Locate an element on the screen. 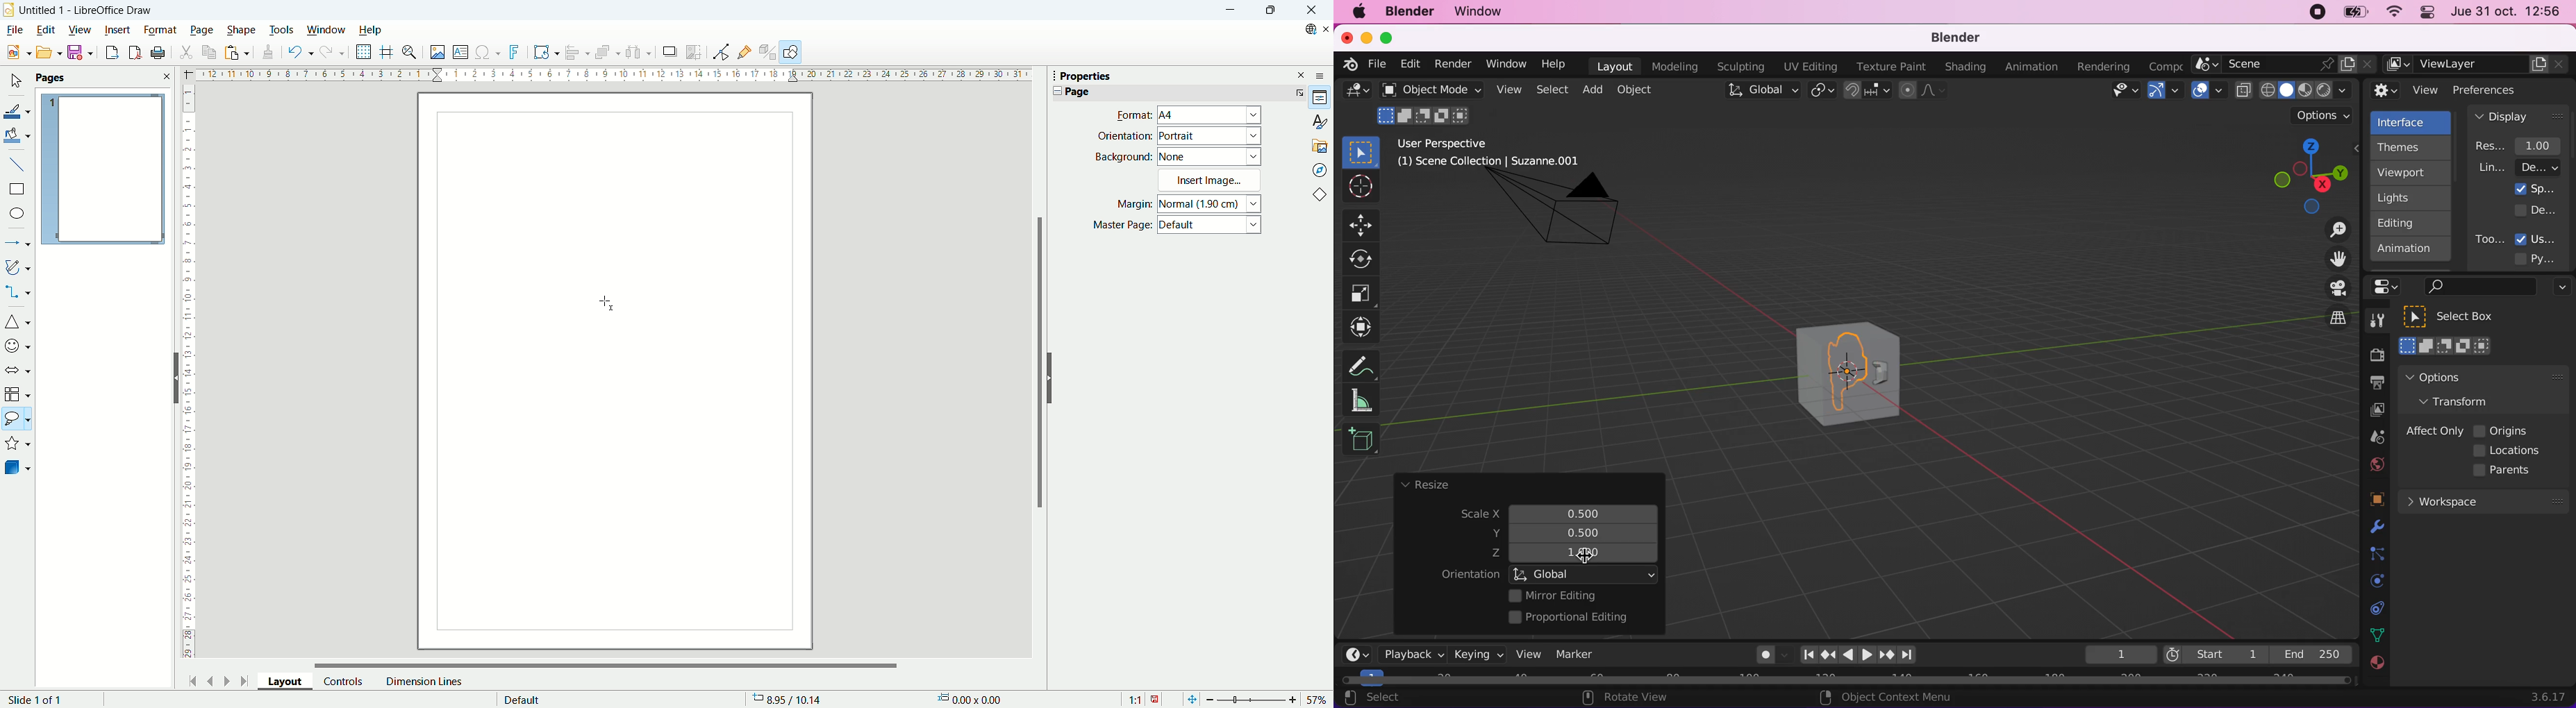 The image size is (2576, 728). select atleast three objects to distribute is located at coordinates (639, 52).